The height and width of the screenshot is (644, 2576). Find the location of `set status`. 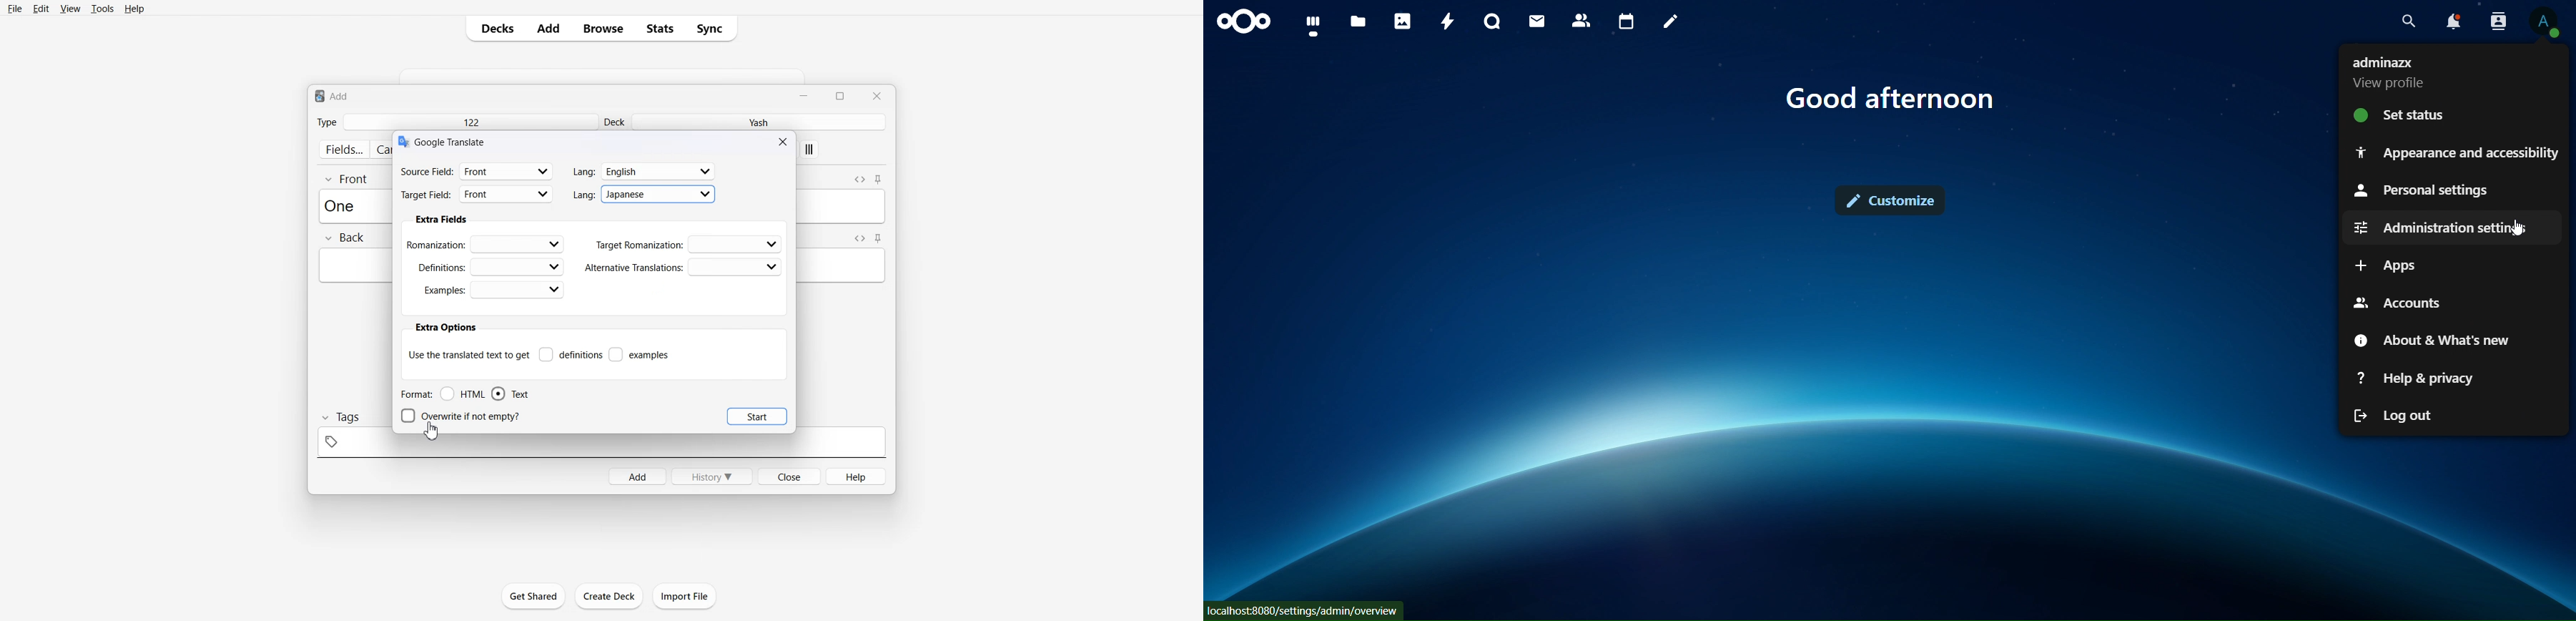

set status is located at coordinates (2404, 115).